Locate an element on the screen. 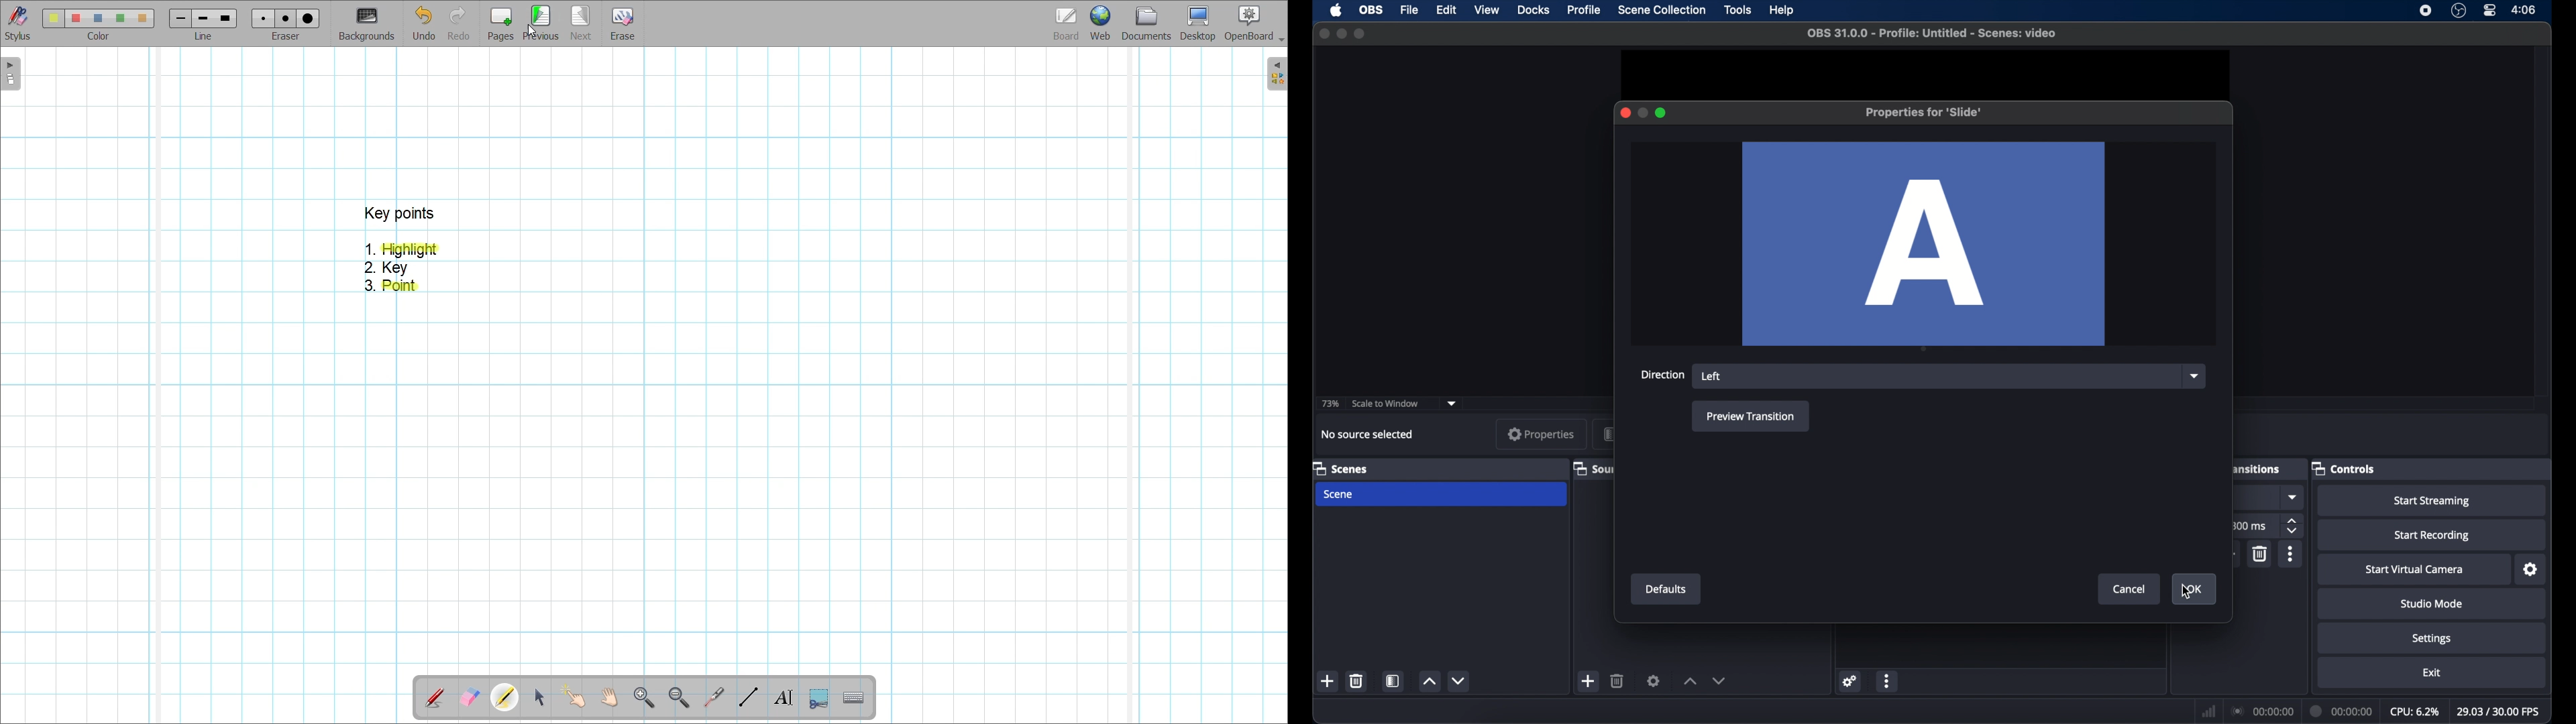 This screenshot has width=2576, height=728. delete is located at coordinates (1617, 681).